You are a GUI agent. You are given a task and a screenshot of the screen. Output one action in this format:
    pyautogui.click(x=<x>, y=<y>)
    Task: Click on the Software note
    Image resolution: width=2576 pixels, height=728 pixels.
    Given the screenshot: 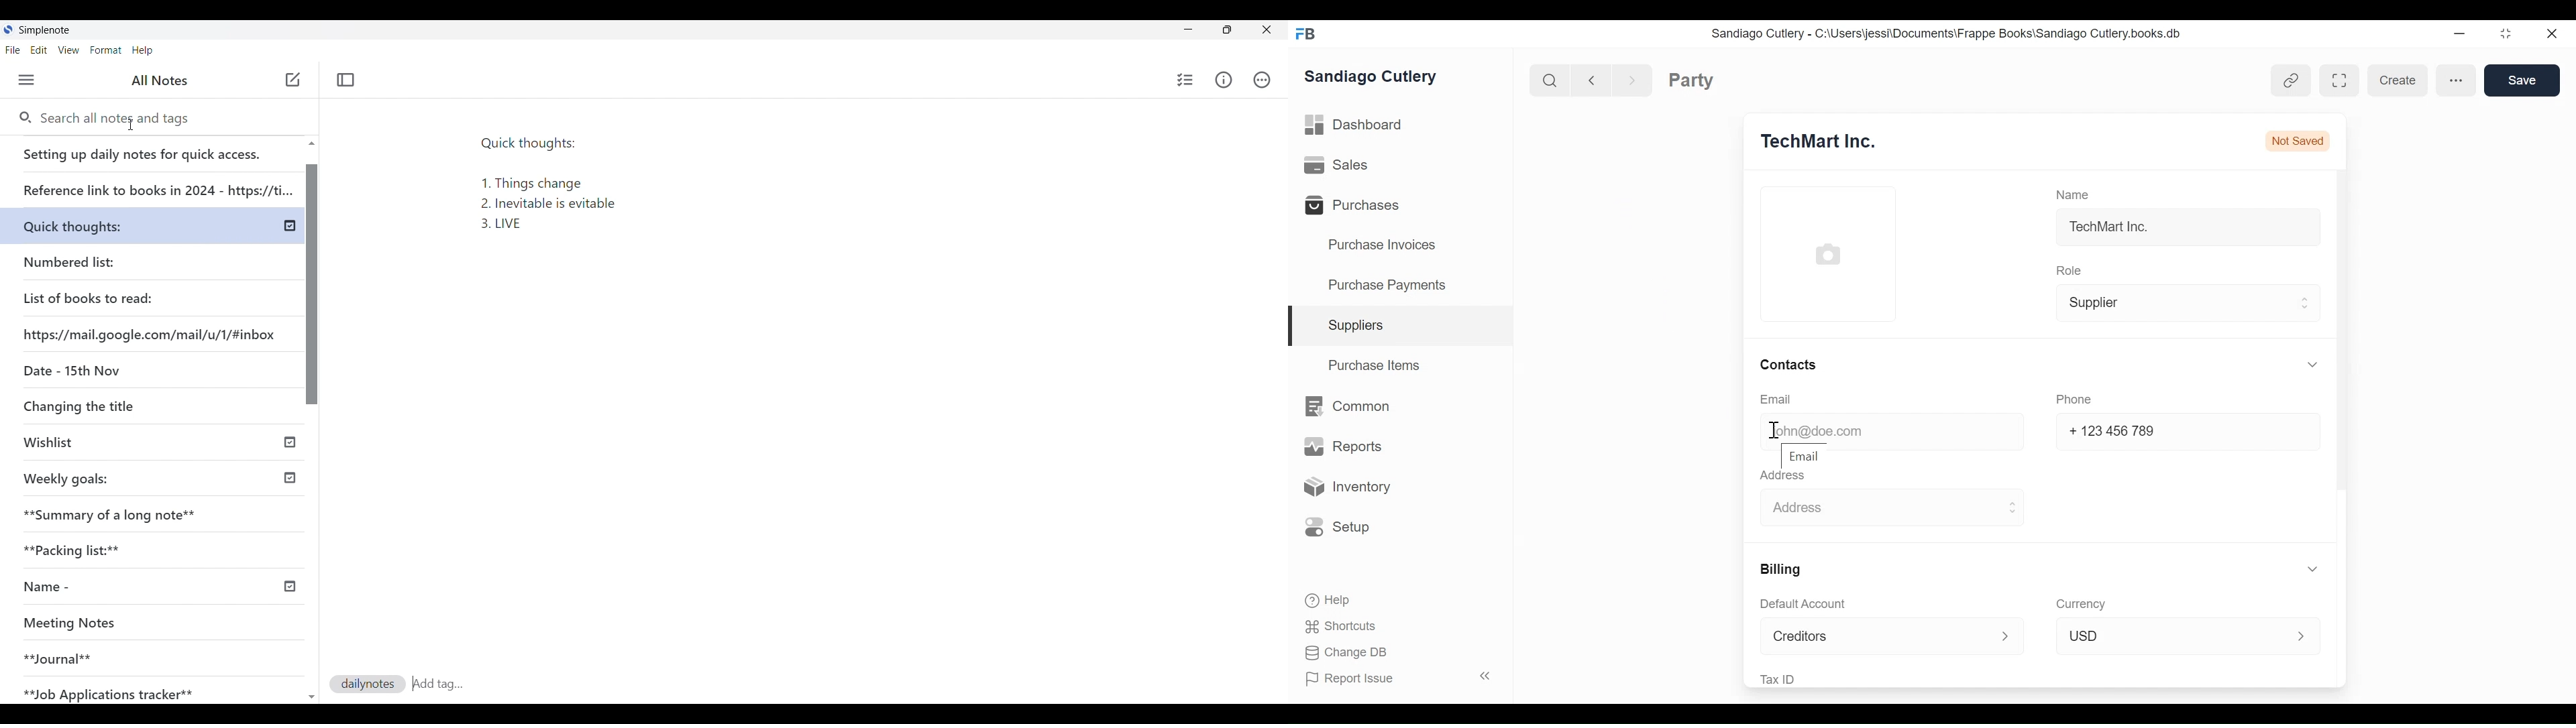 What is the action you would take?
    pyautogui.click(x=48, y=30)
    